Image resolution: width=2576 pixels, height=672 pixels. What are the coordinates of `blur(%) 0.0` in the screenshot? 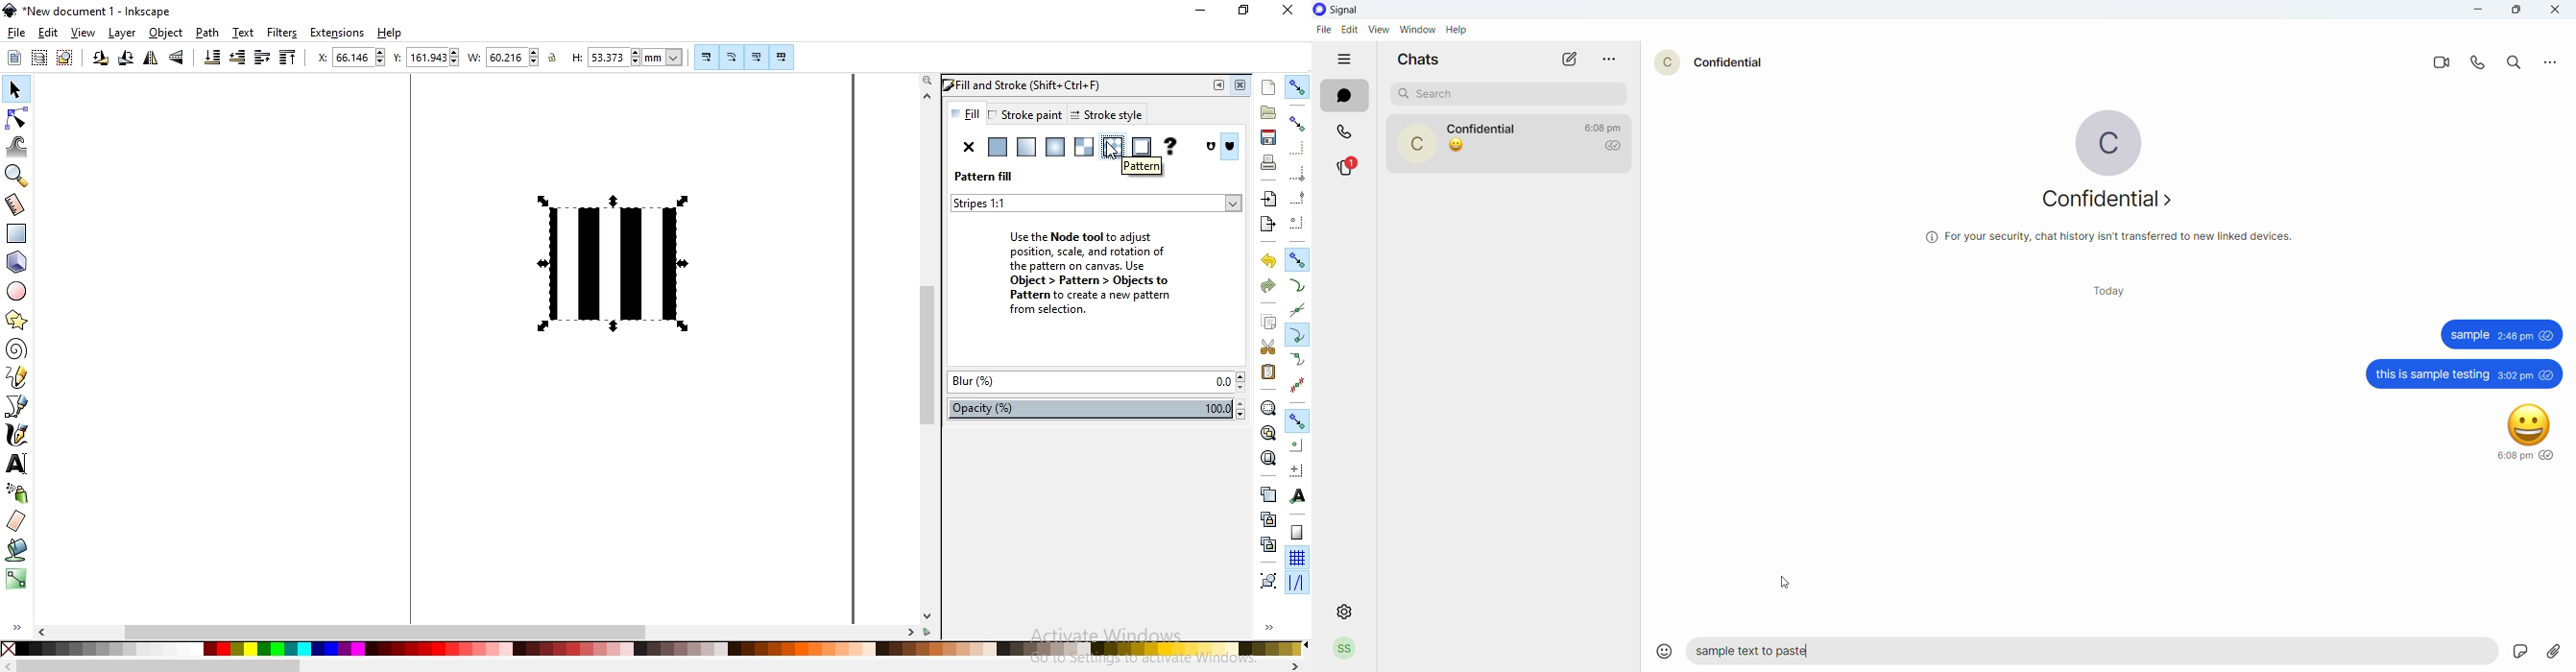 It's located at (1095, 384).